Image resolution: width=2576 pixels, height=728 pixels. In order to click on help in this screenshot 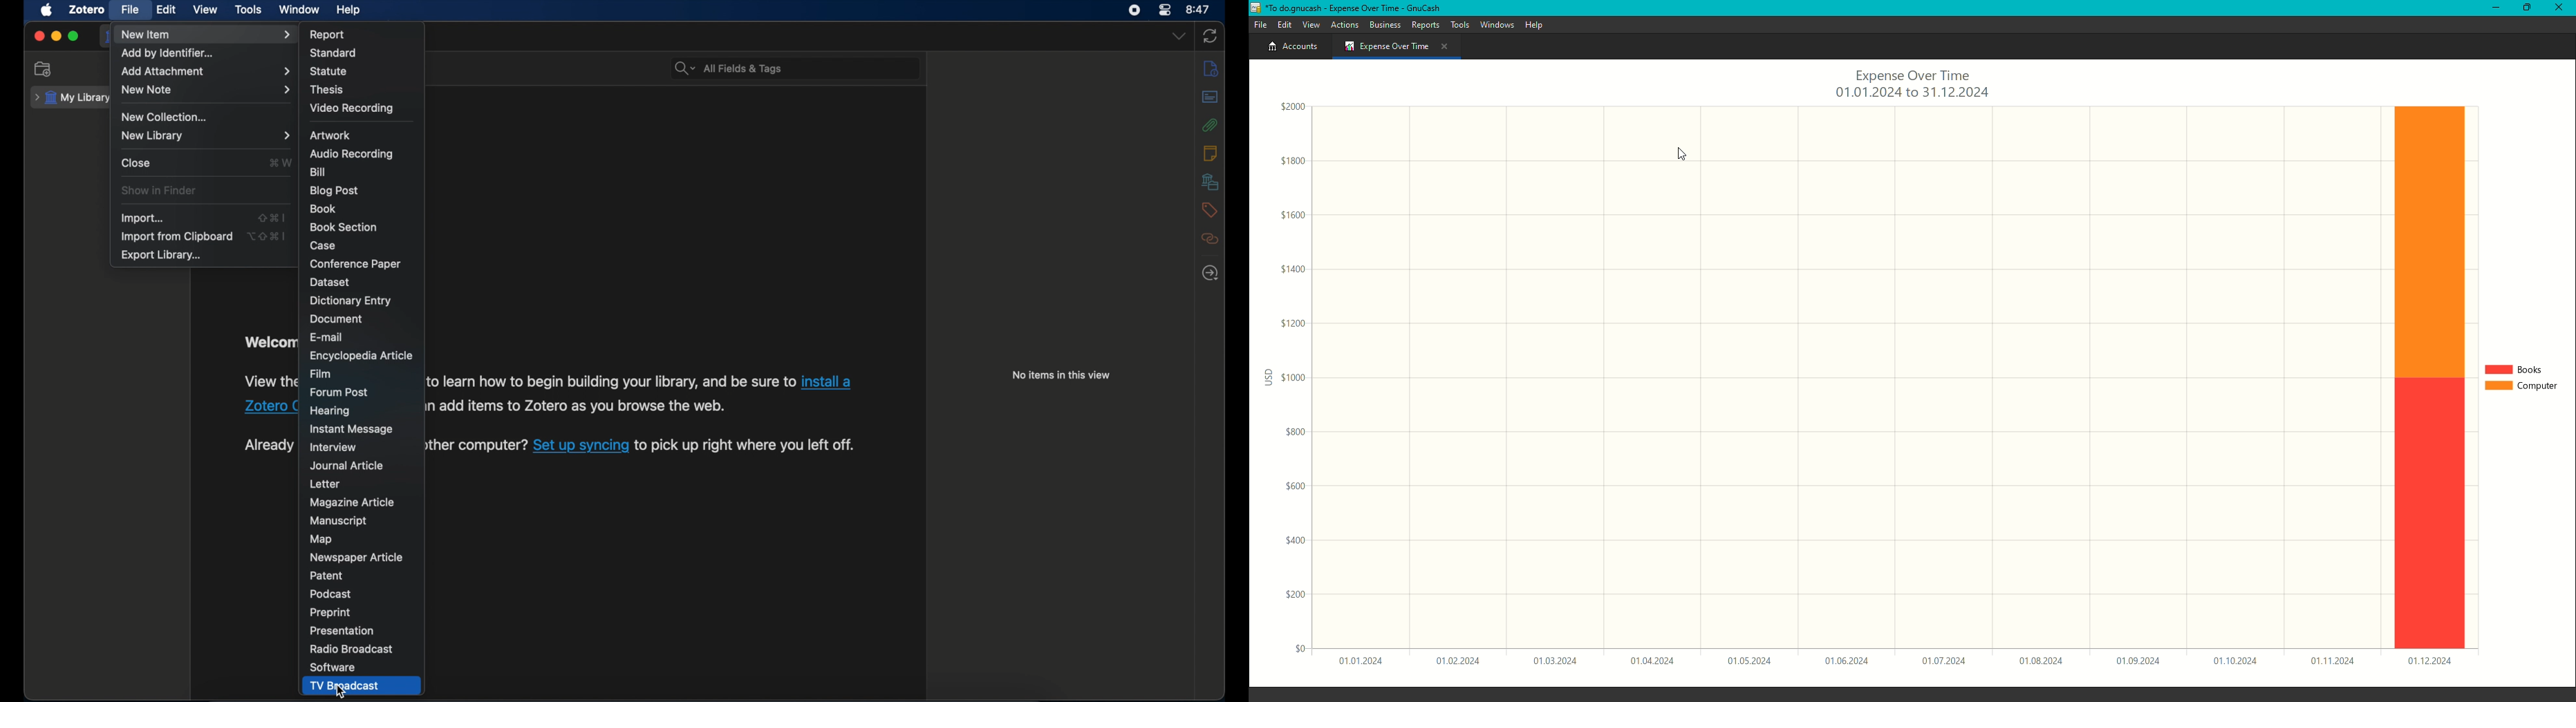, I will do `click(349, 10)`.